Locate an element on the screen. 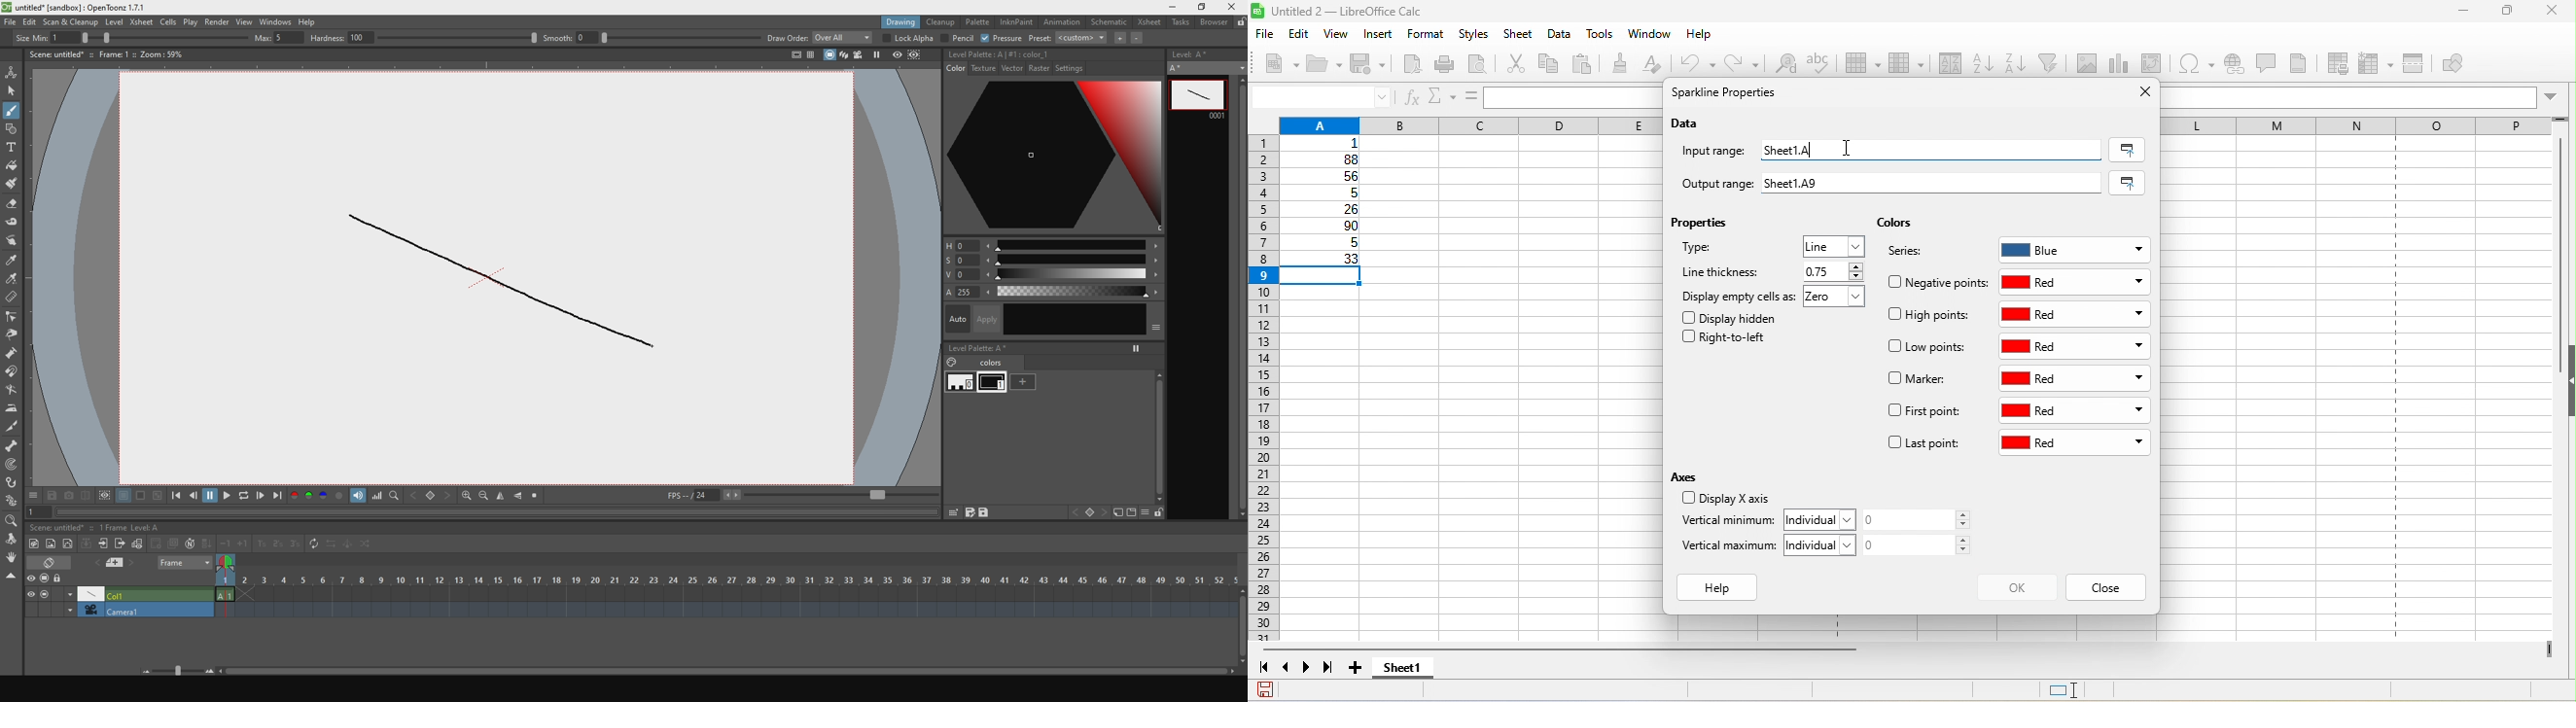  ok is located at coordinates (2016, 587).